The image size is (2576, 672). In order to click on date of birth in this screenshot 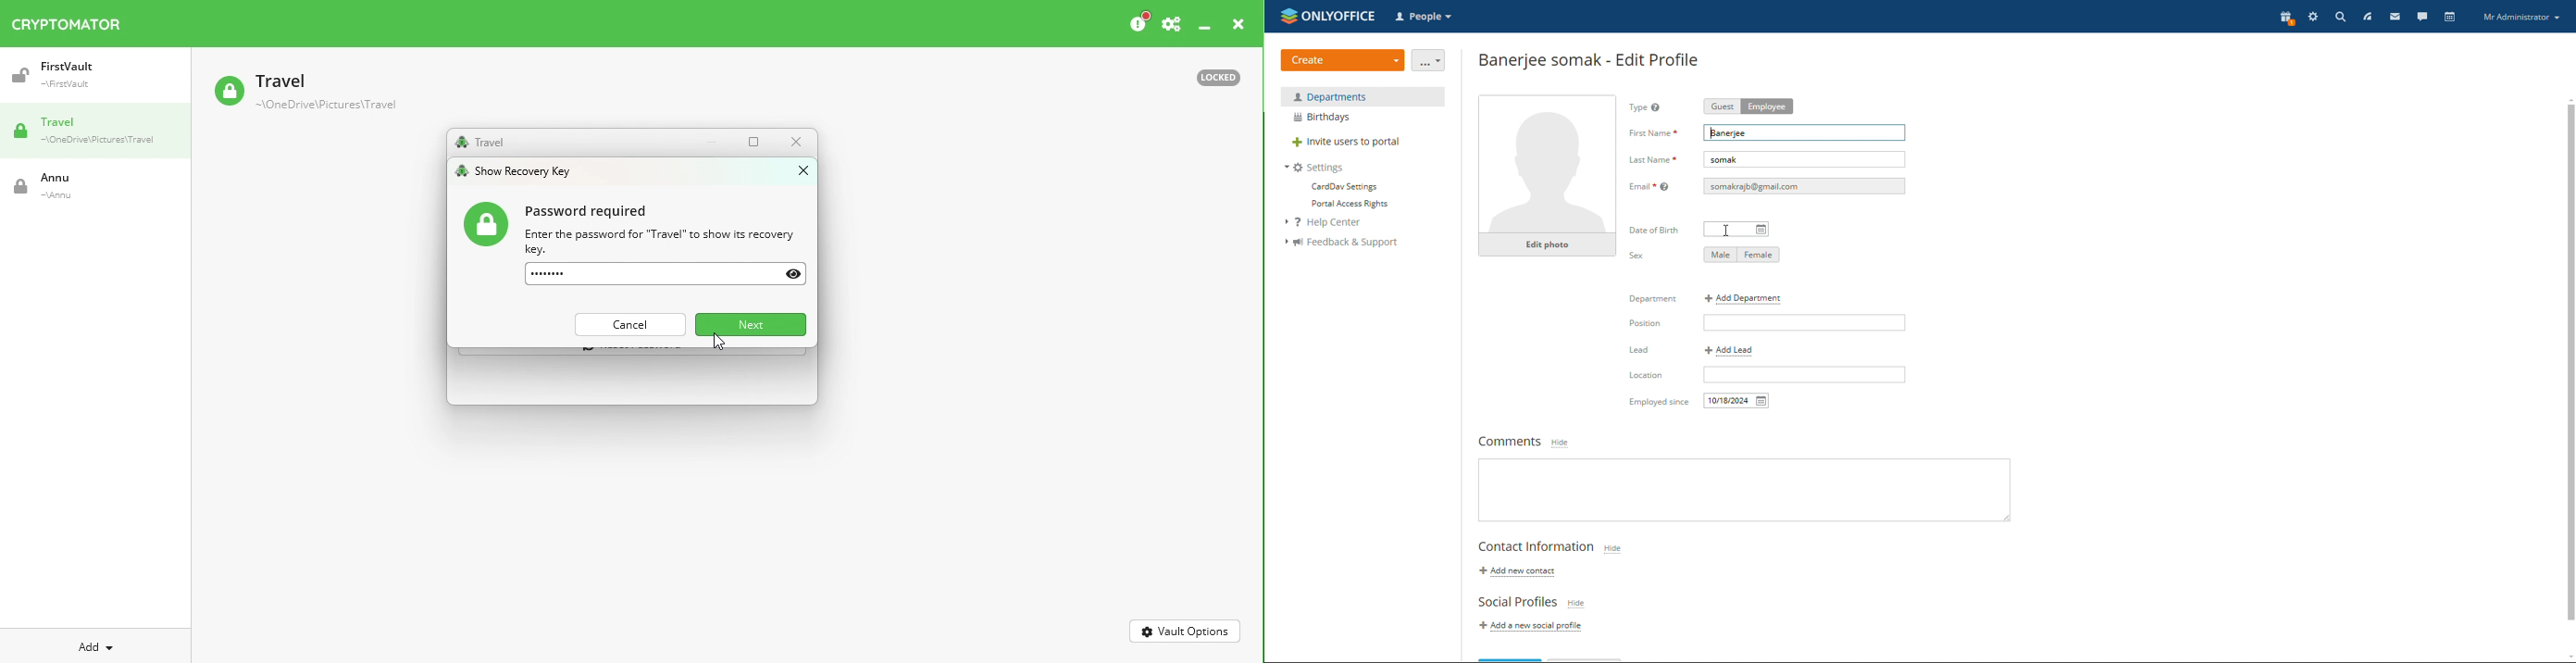, I will do `click(1656, 230)`.